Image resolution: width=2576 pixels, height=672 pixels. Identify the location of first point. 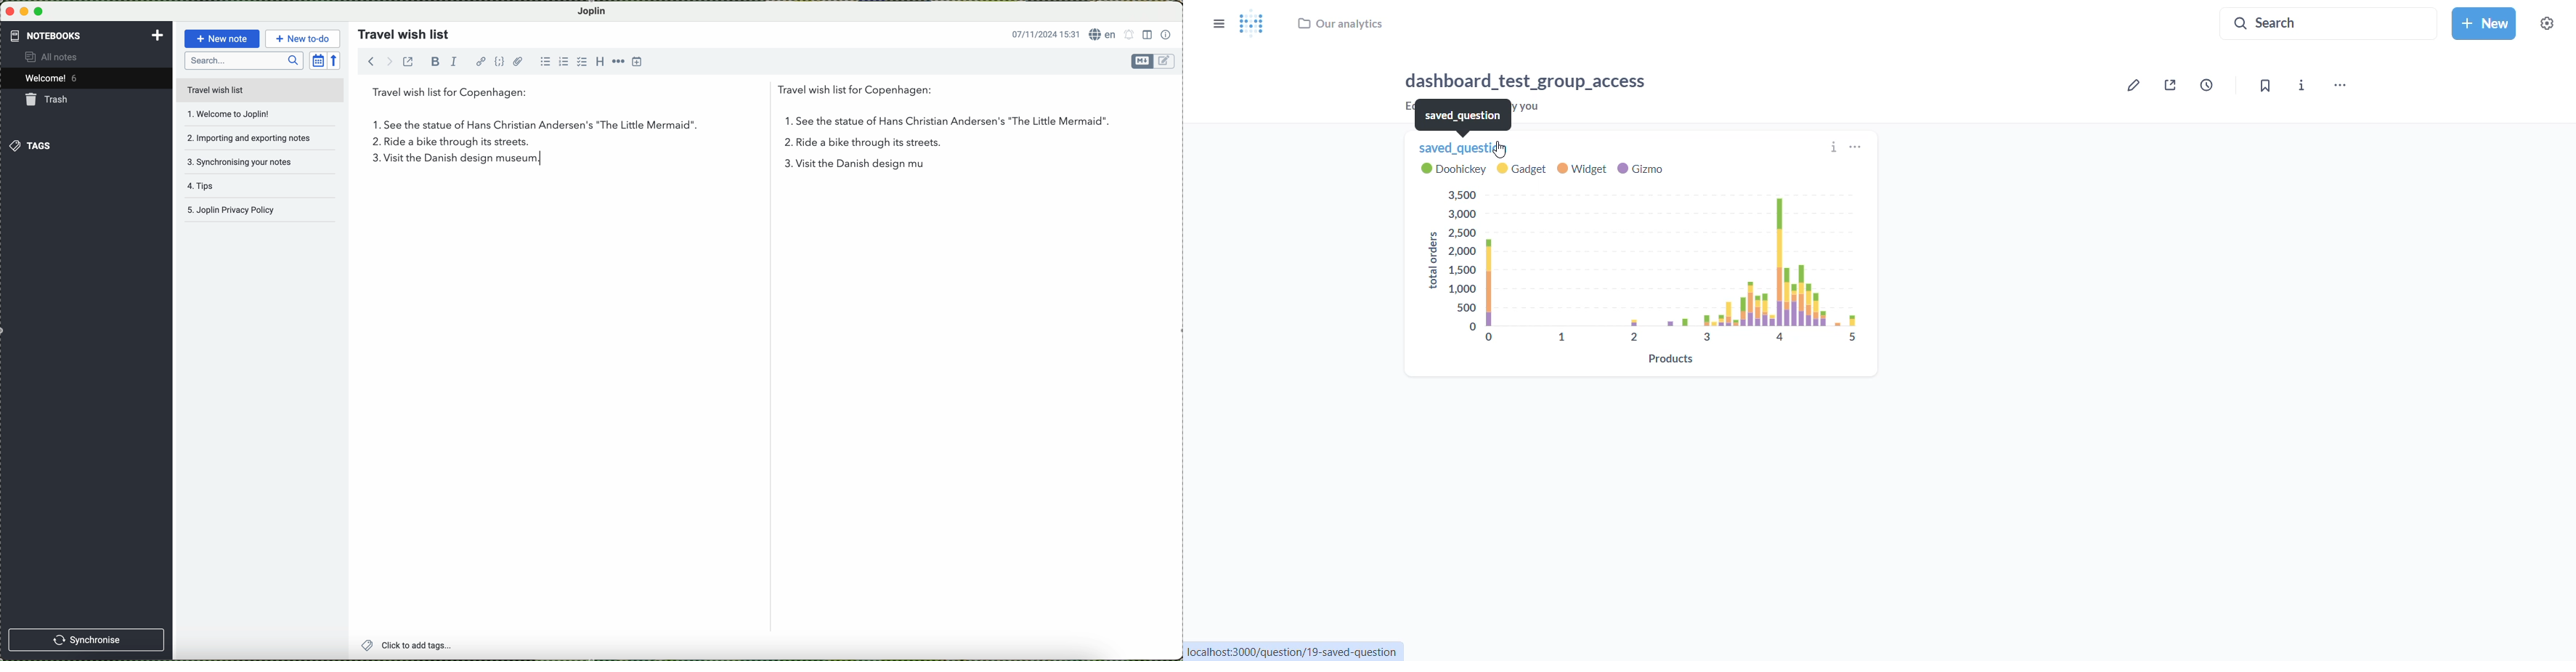
(731, 125).